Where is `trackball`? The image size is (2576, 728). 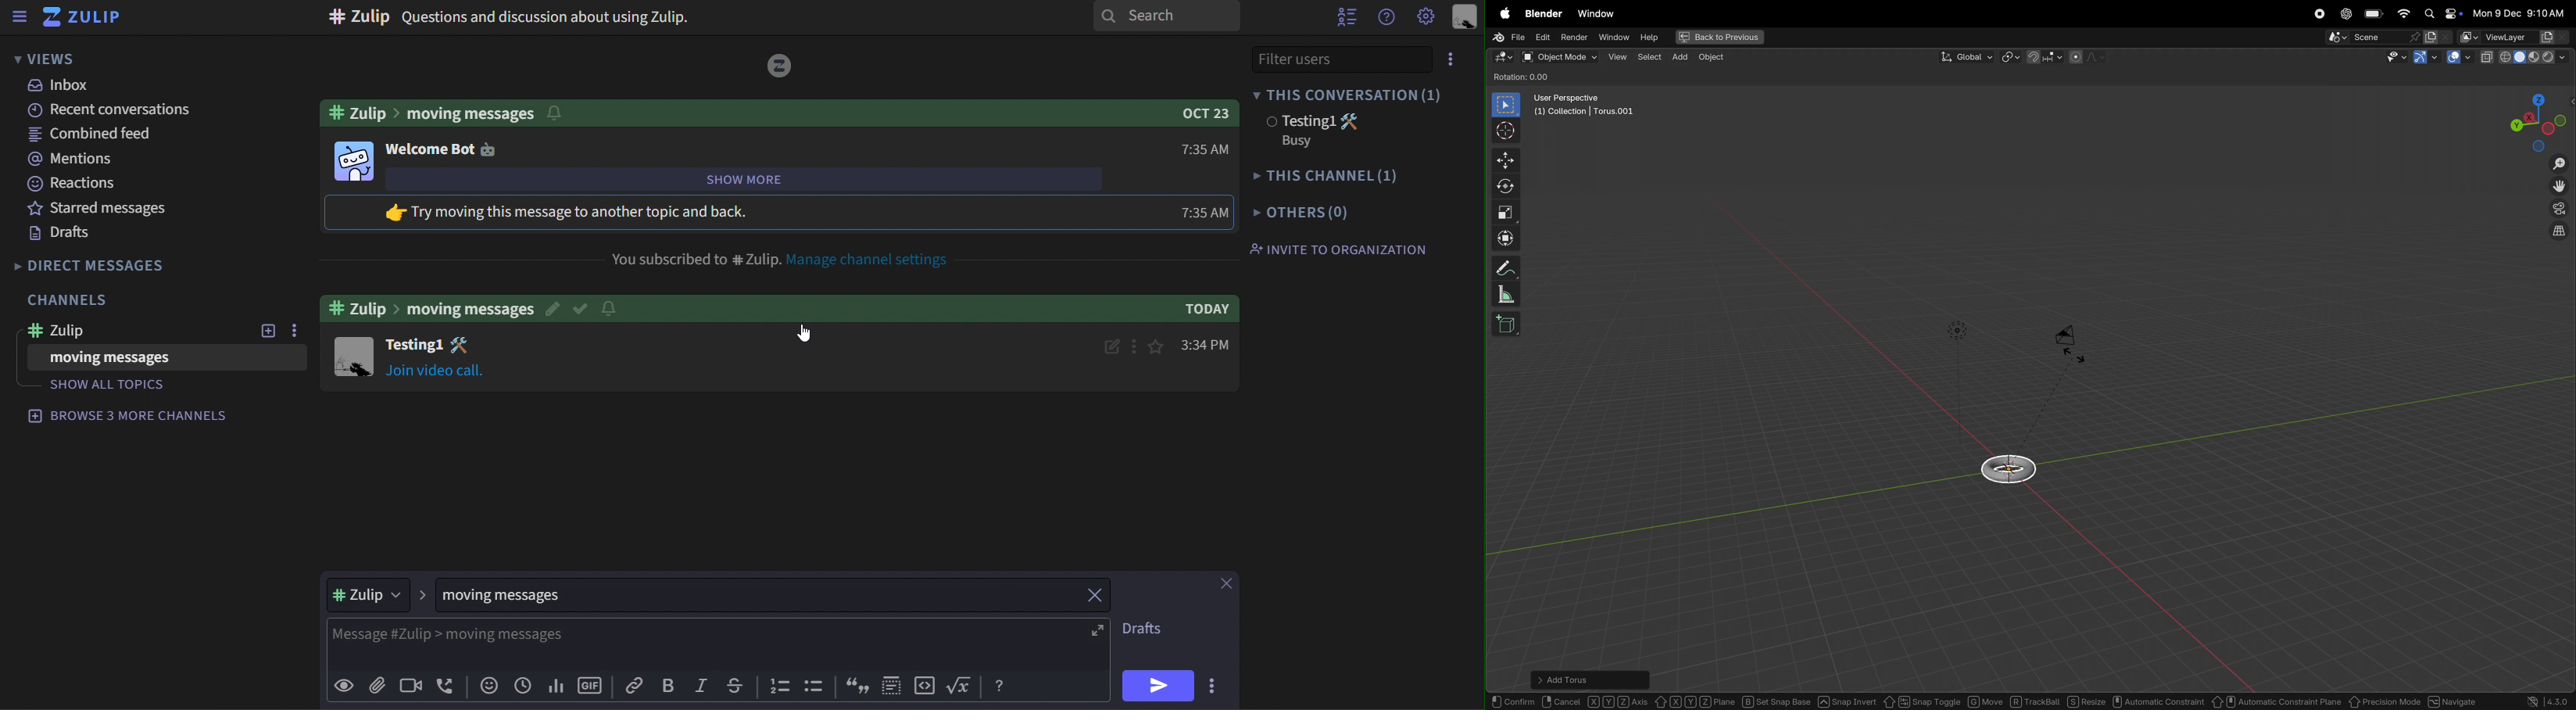 trackball is located at coordinates (2036, 701).